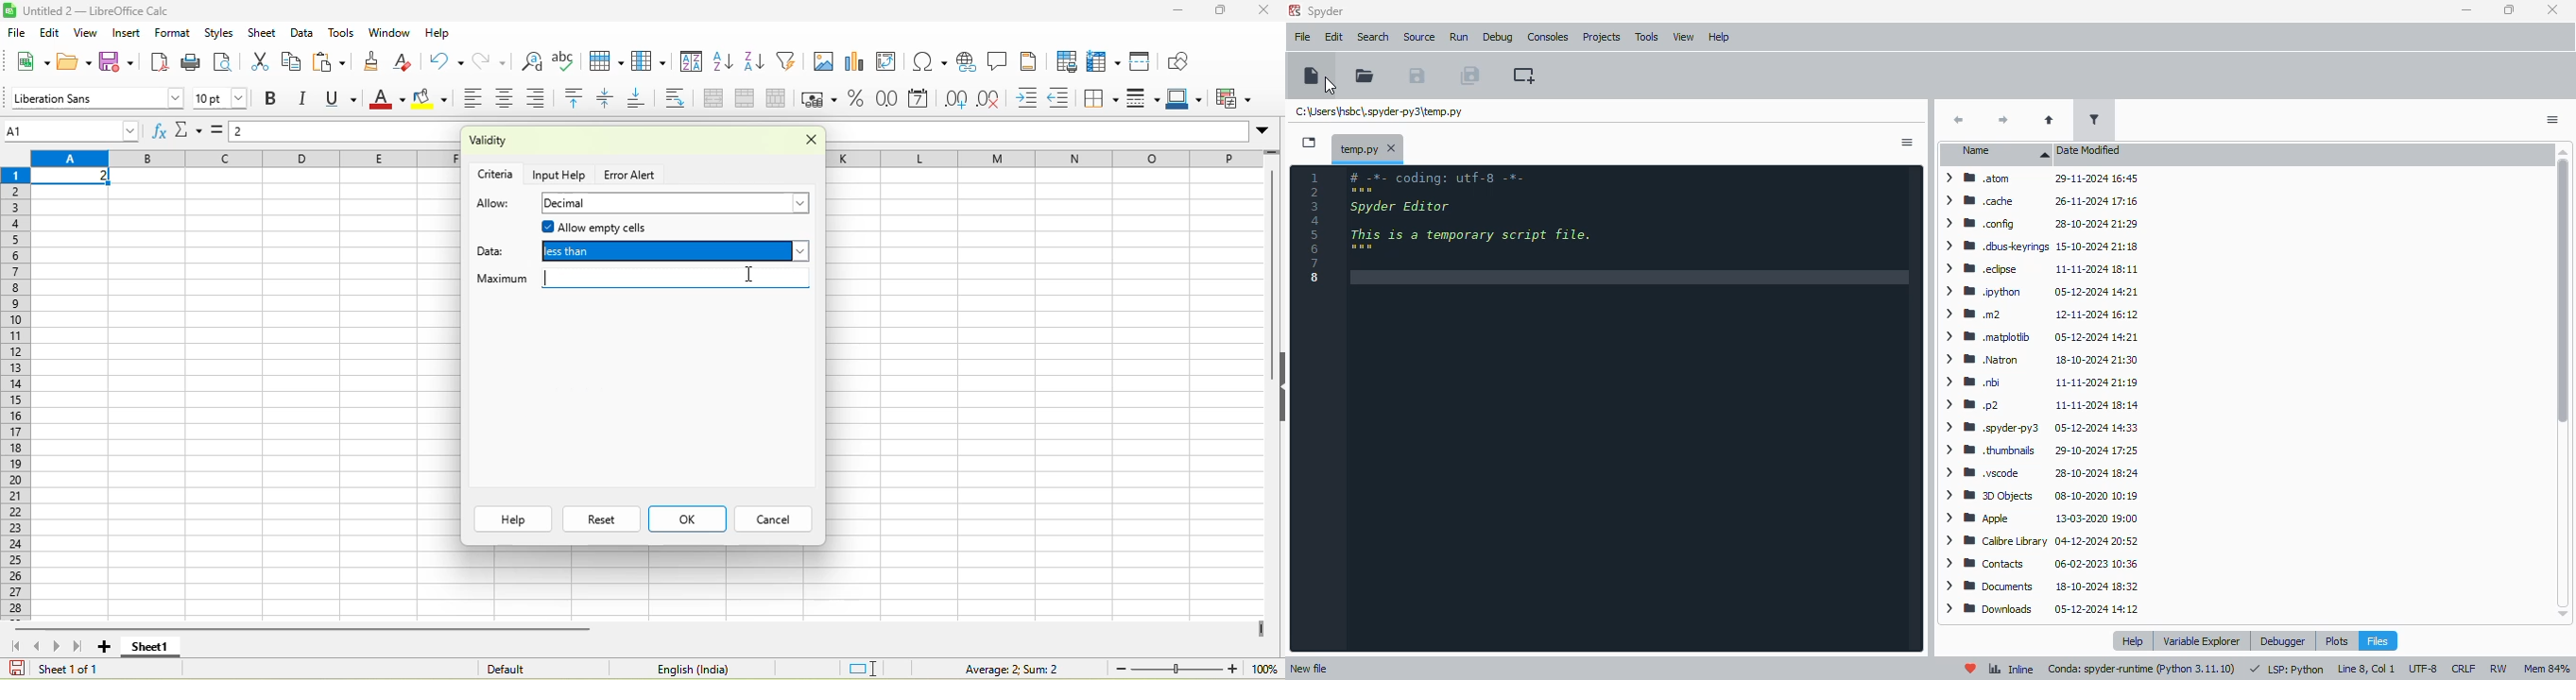 This screenshot has width=2576, height=700. I want to click on styles, so click(218, 31).